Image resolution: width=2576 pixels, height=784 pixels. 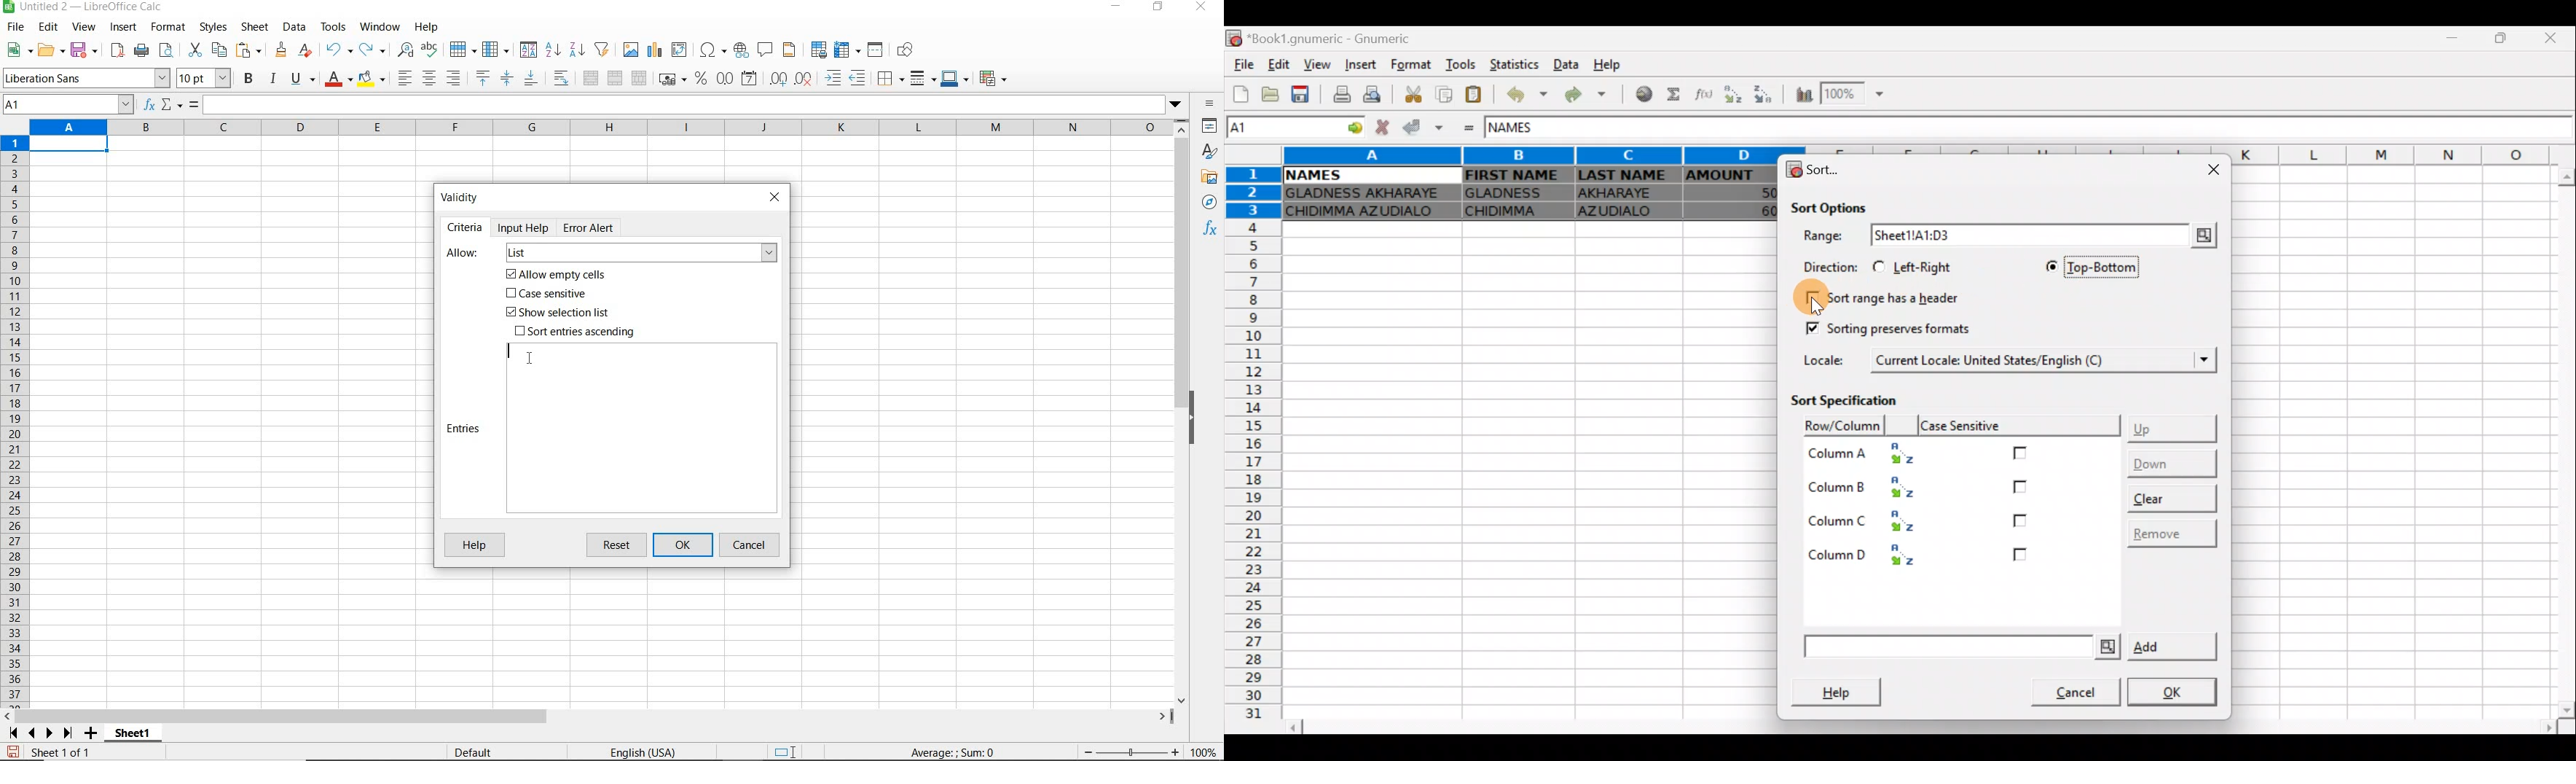 What do you see at coordinates (834, 78) in the screenshot?
I see `increase indent` at bounding box center [834, 78].